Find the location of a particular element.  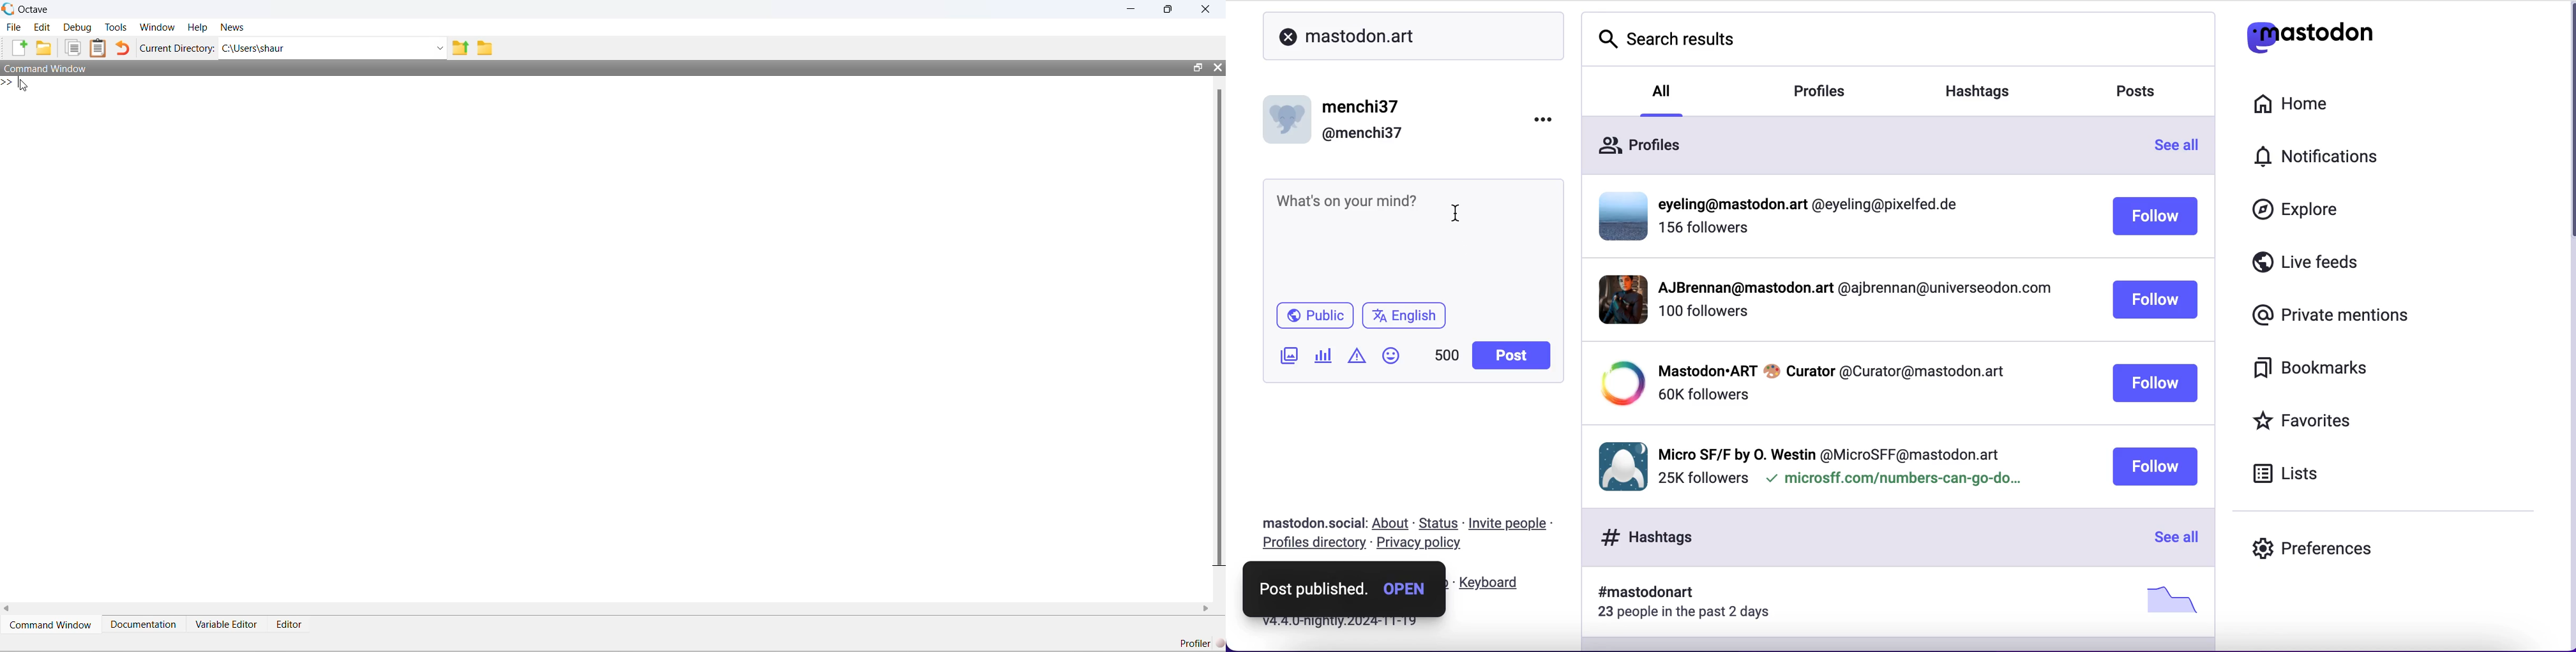

all is located at coordinates (1663, 89).